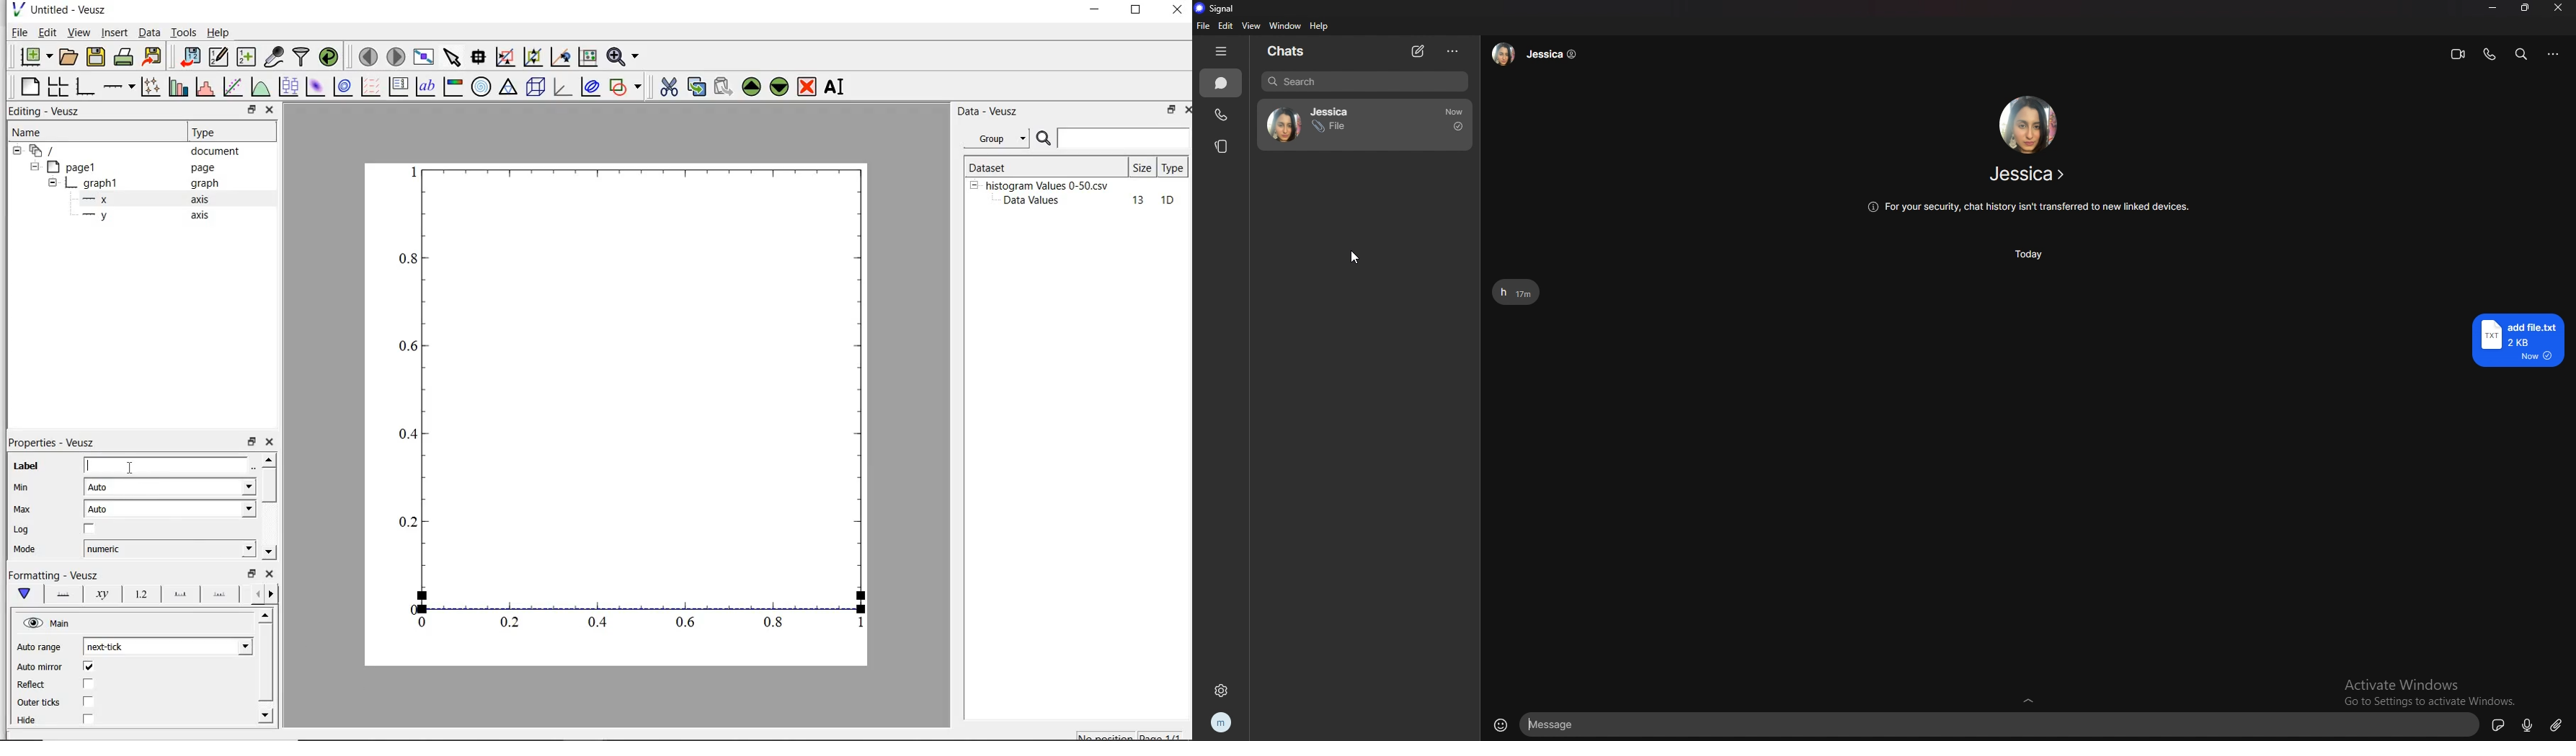  What do you see at coordinates (2490, 54) in the screenshot?
I see `voice call` at bounding box center [2490, 54].